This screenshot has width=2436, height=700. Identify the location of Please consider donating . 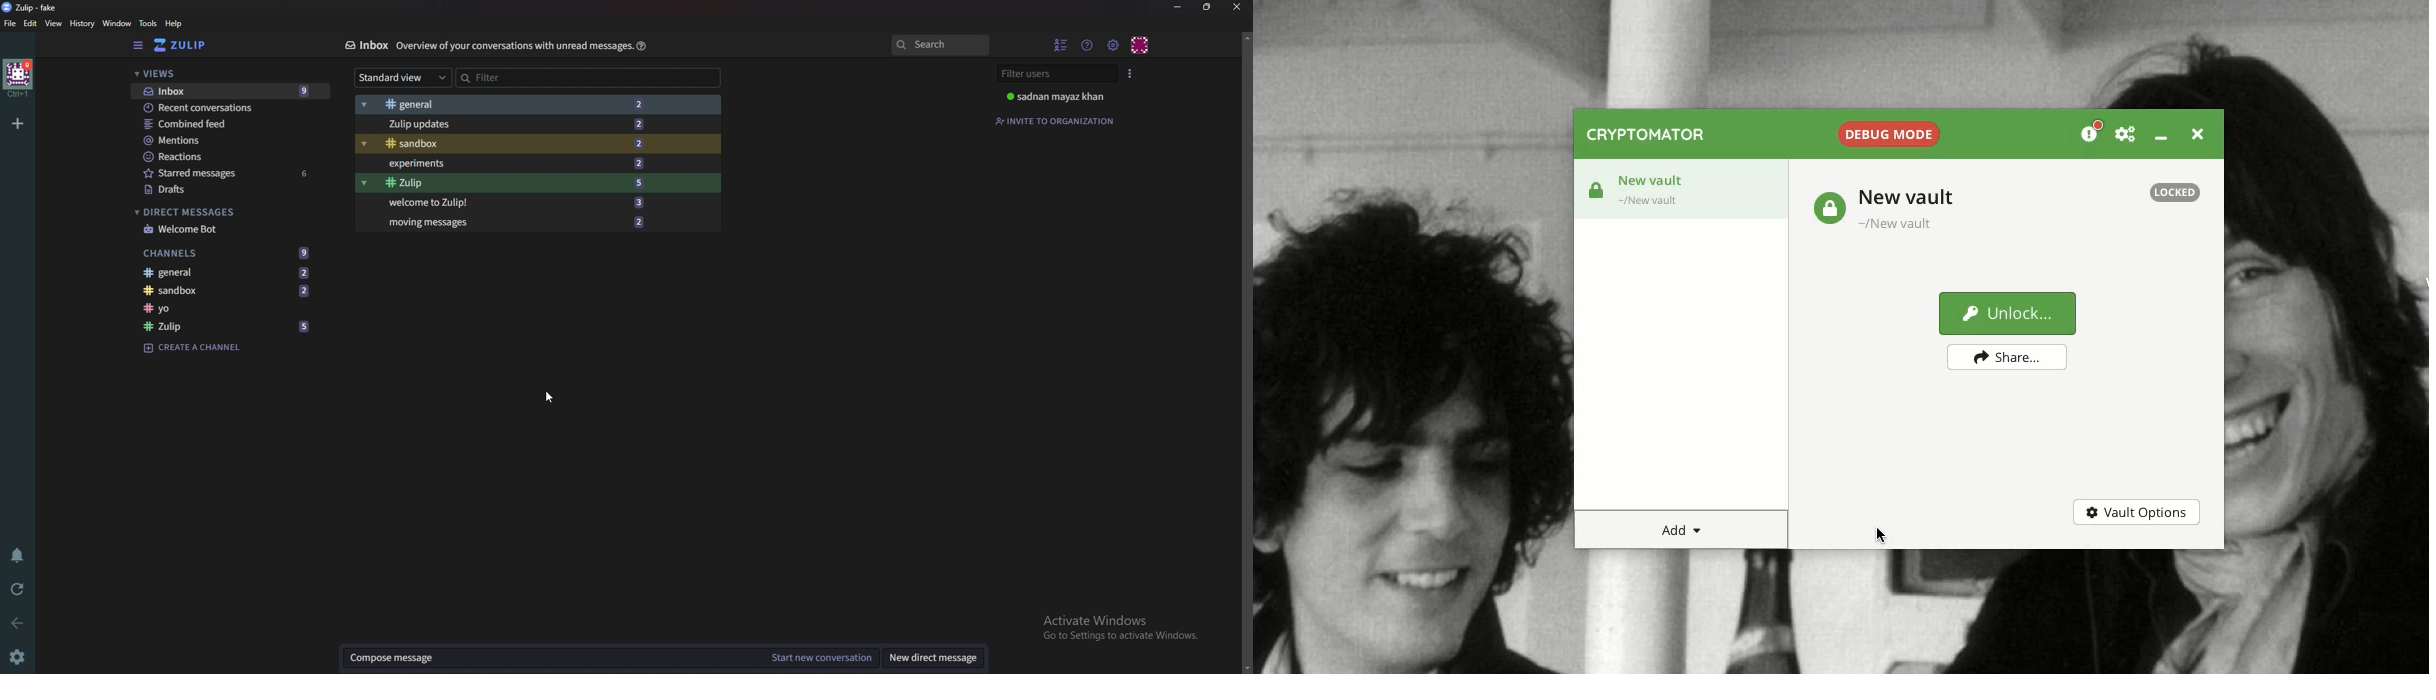
(2089, 131).